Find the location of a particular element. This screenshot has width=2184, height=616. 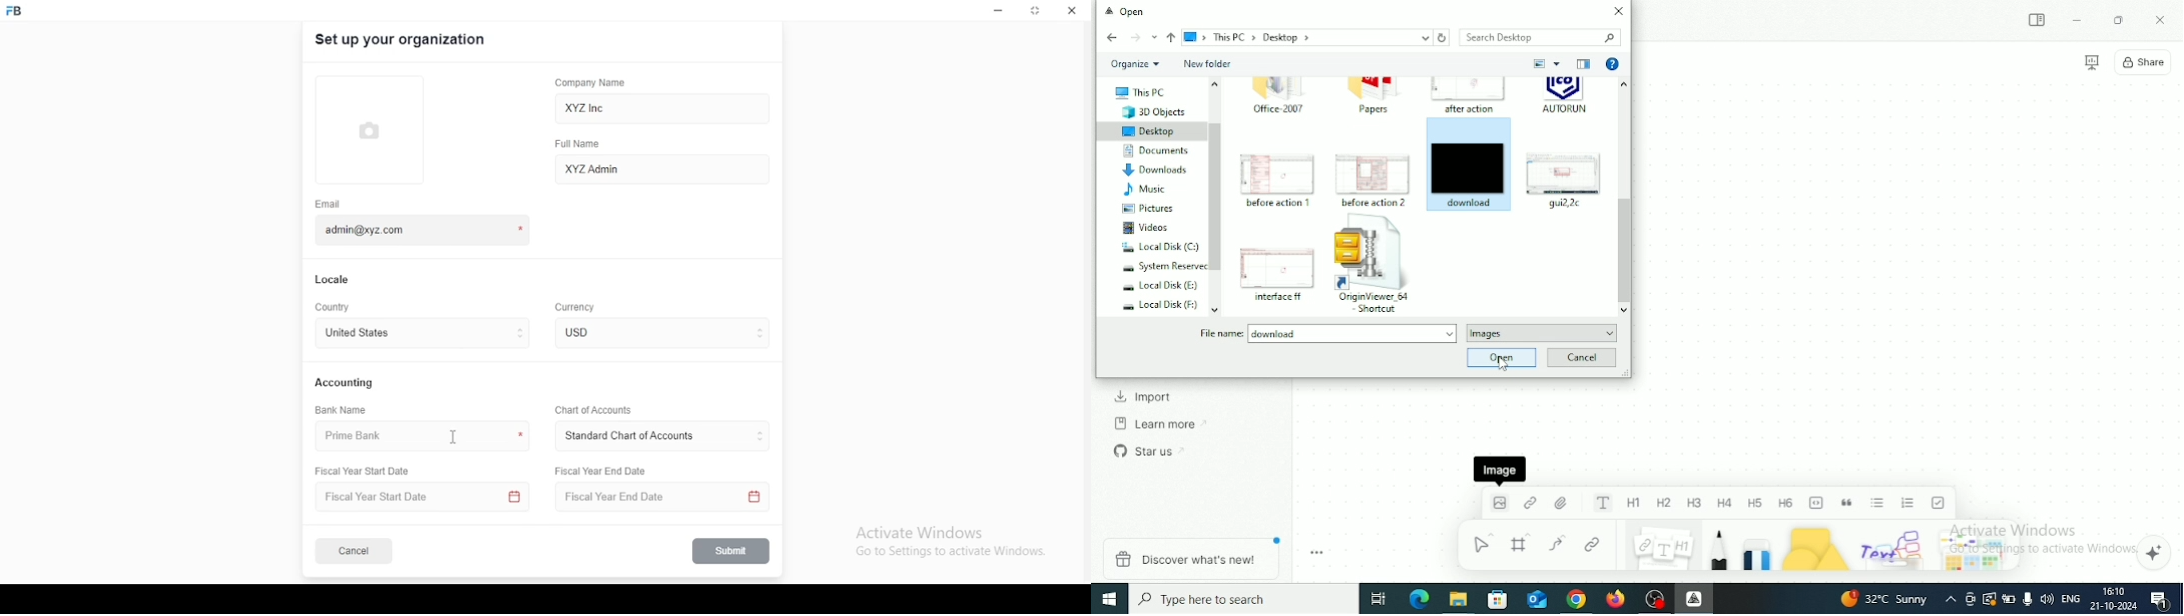

mouse pointer is located at coordinates (455, 437).